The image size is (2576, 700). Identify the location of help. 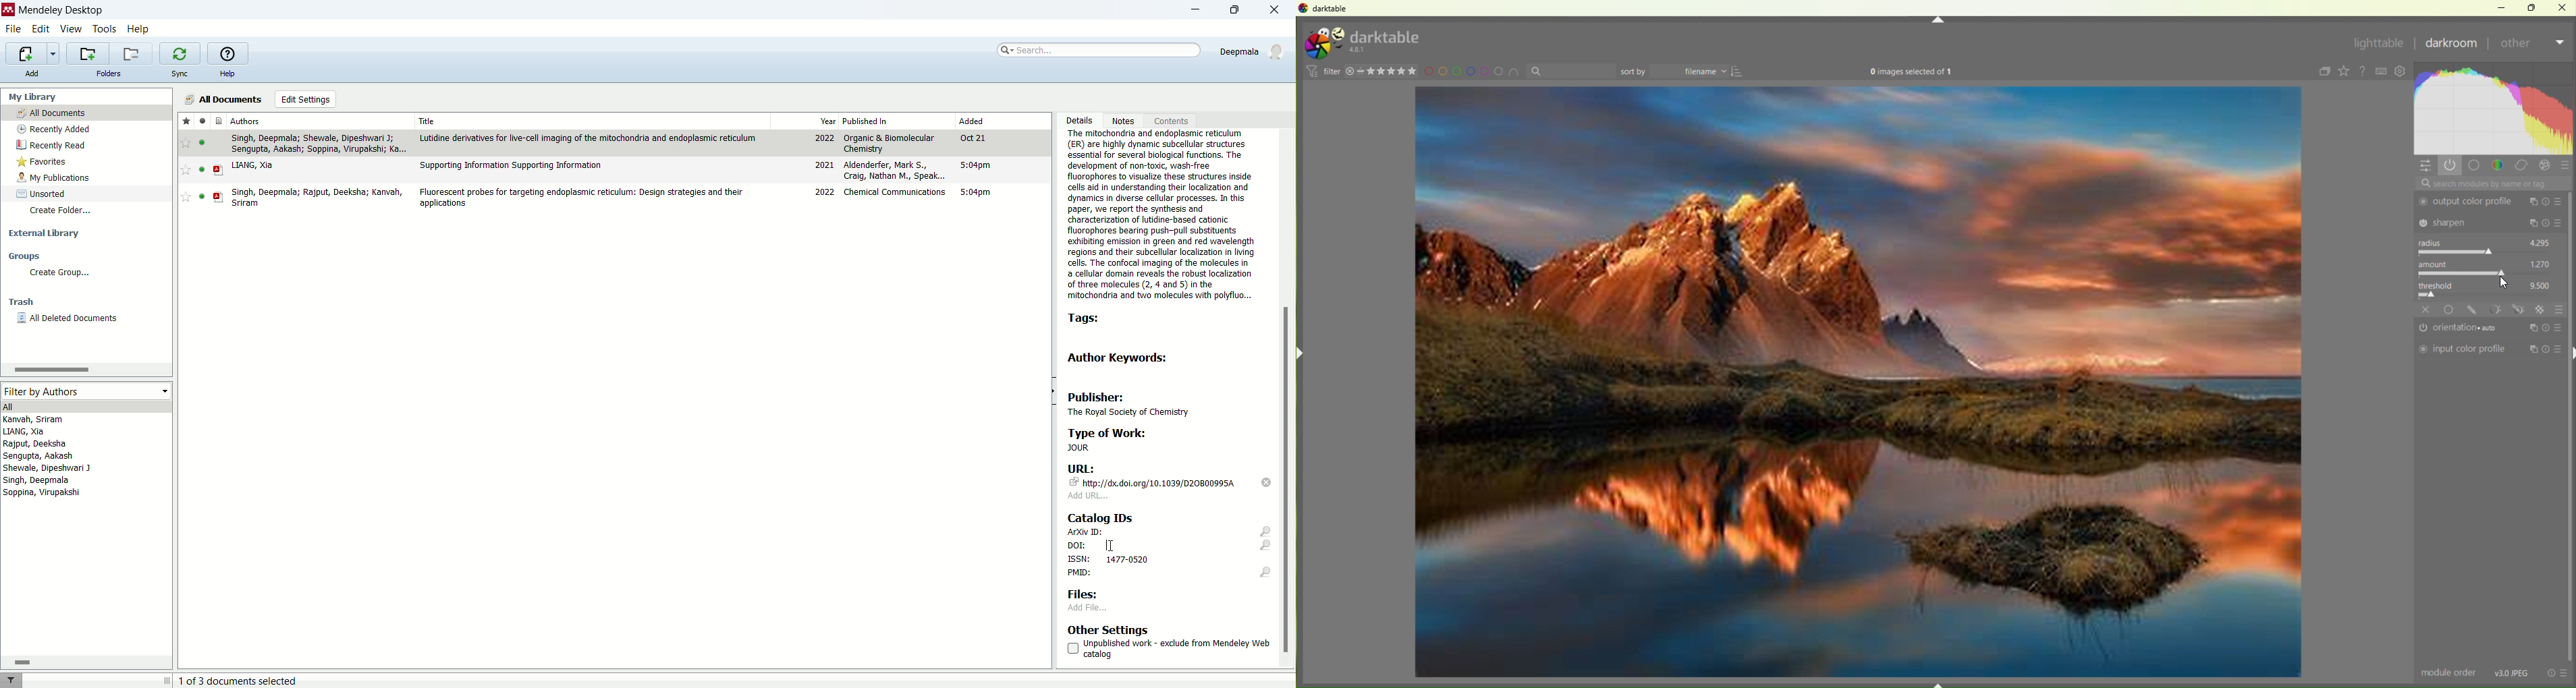
(138, 30).